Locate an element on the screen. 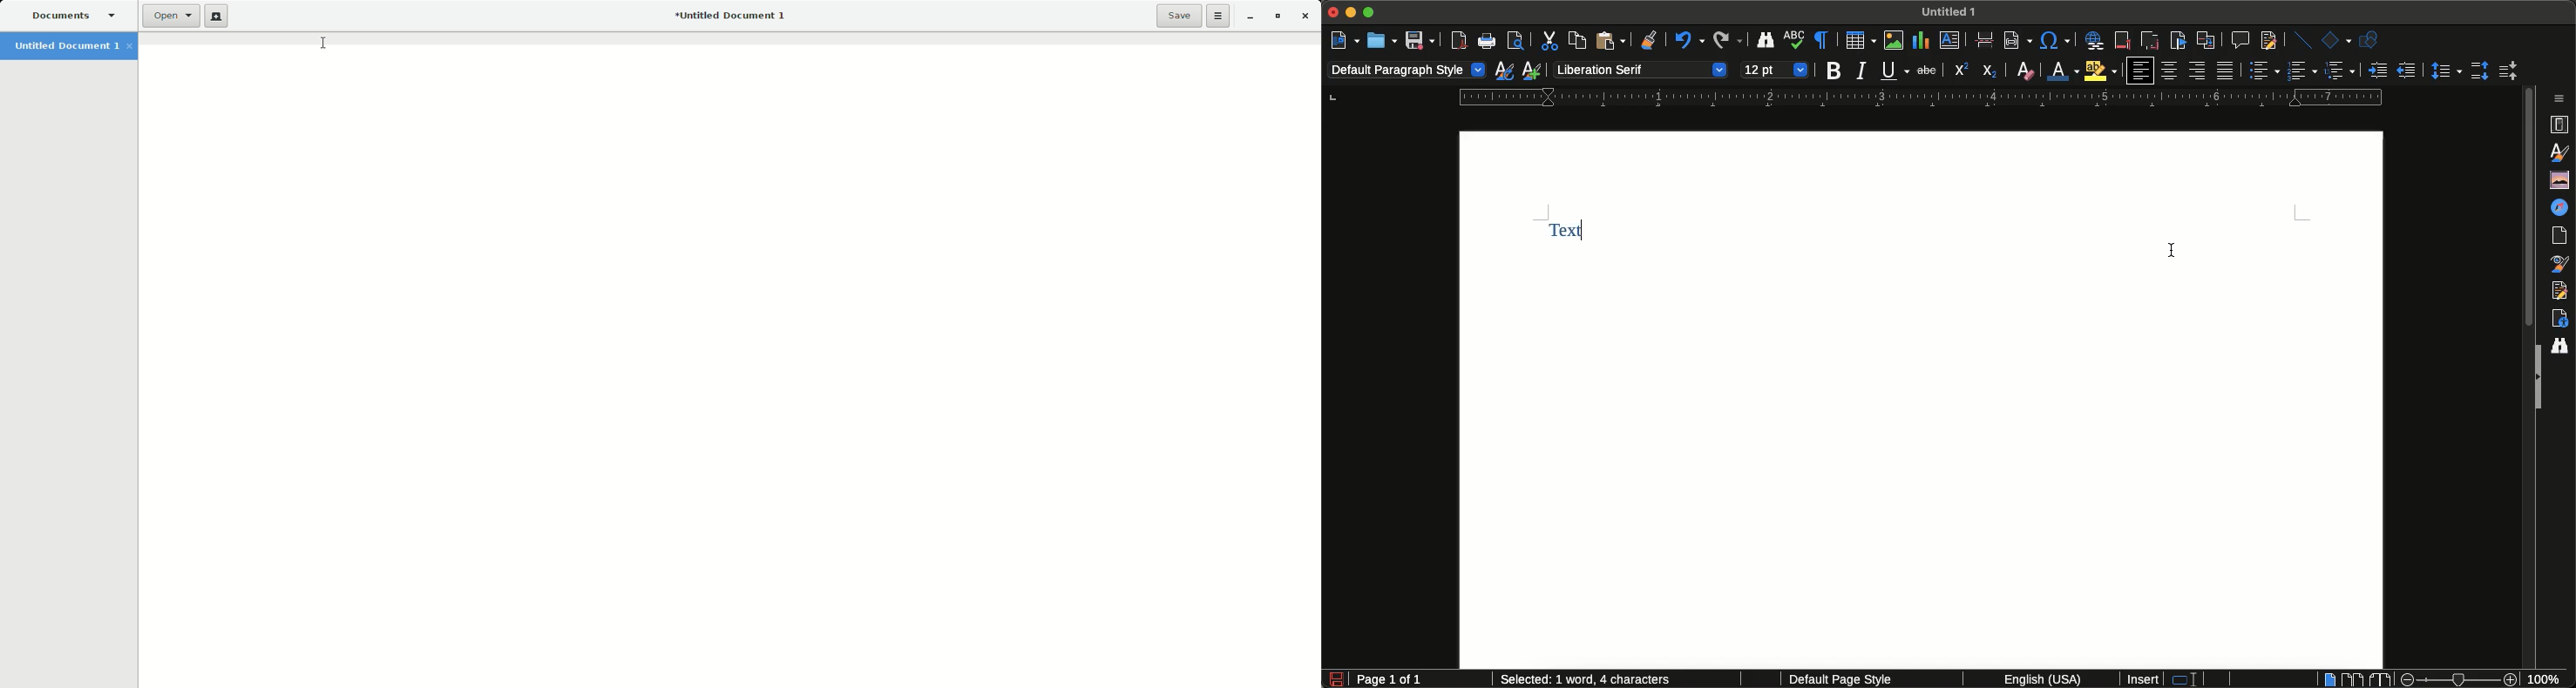  Increase paragraph spacing is located at coordinates (2479, 70).